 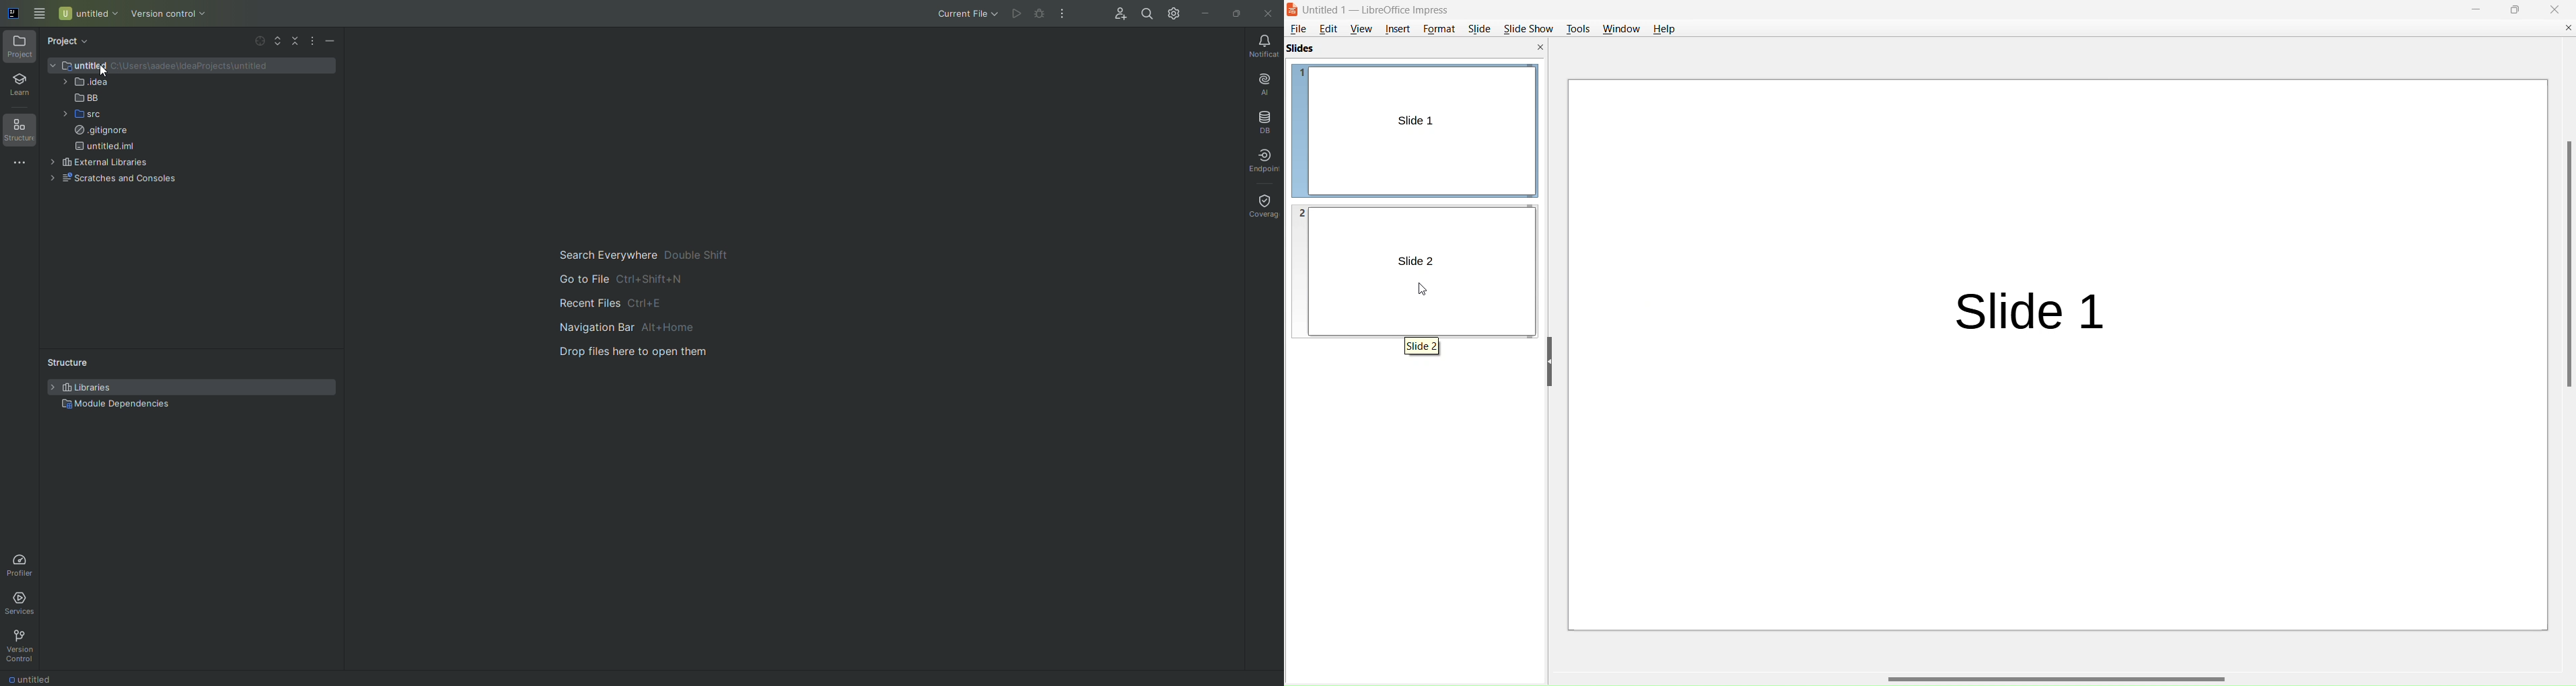 I want to click on close document, so click(x=2567, y=28).